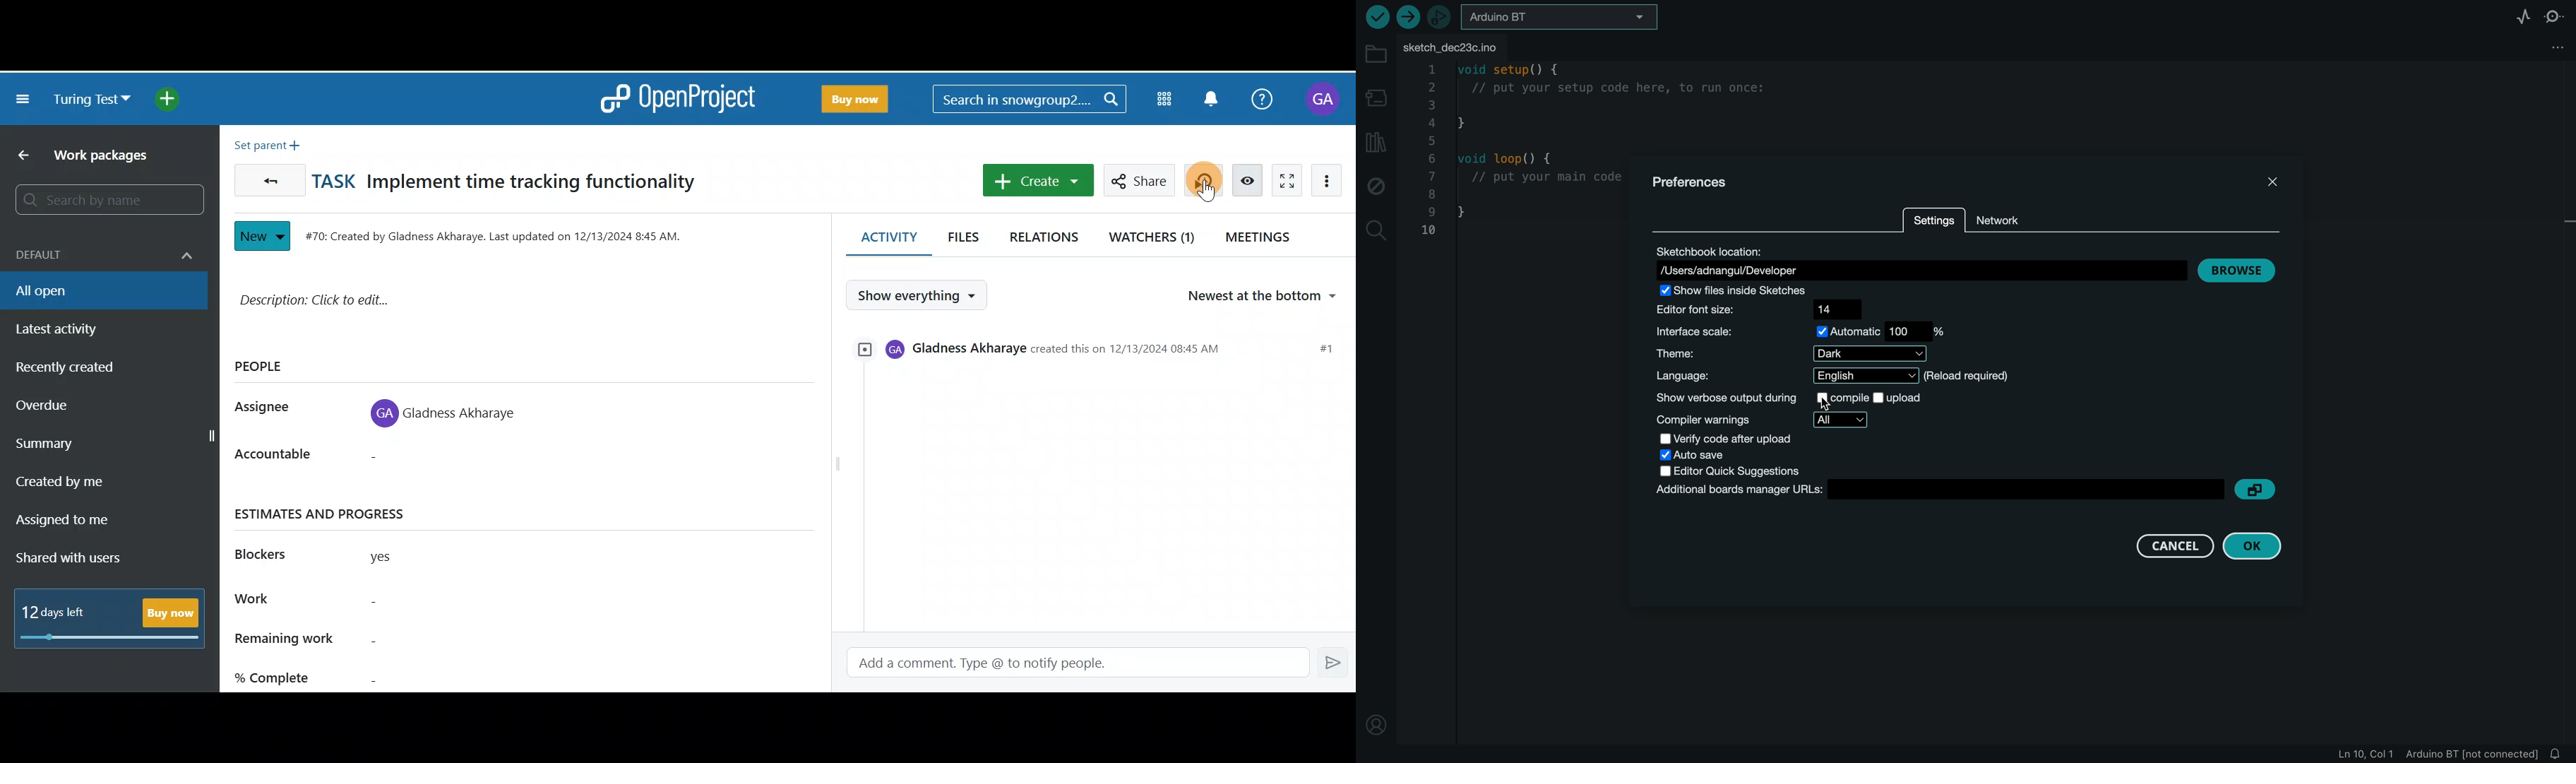 This screenshot has width=2576, height=784. I want to click on Show everything, so click(921, 295).